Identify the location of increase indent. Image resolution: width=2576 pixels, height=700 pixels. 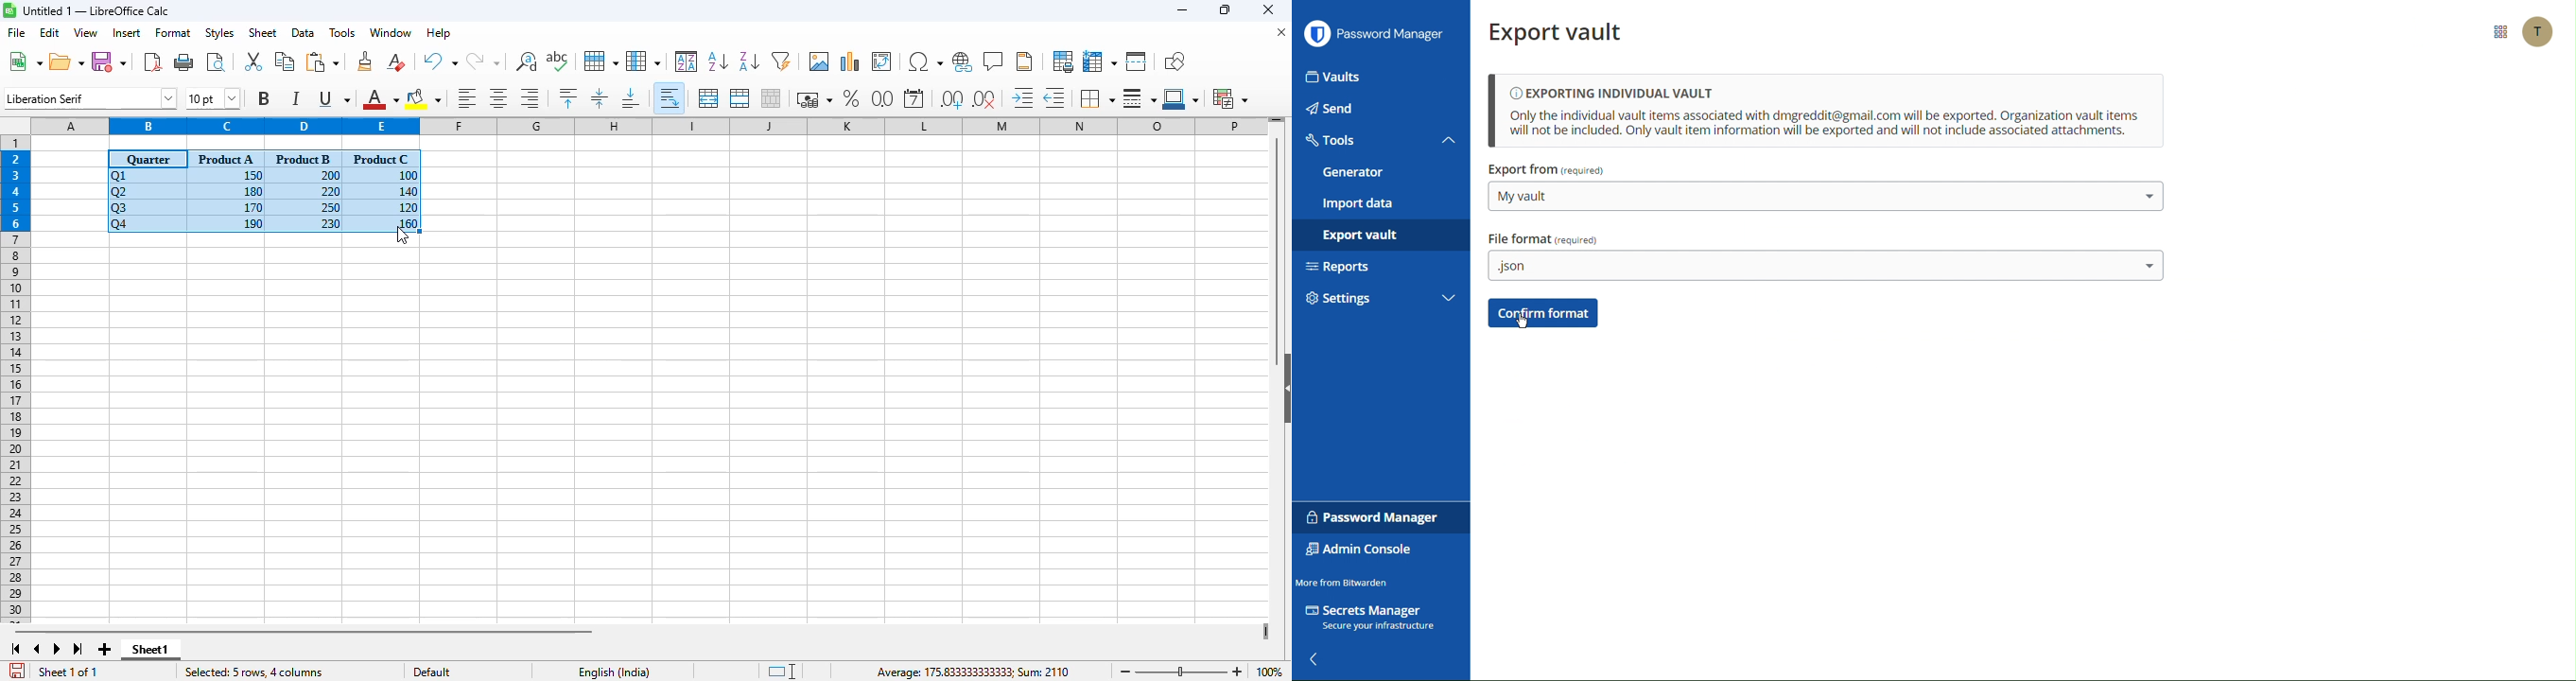
(1023, 97).